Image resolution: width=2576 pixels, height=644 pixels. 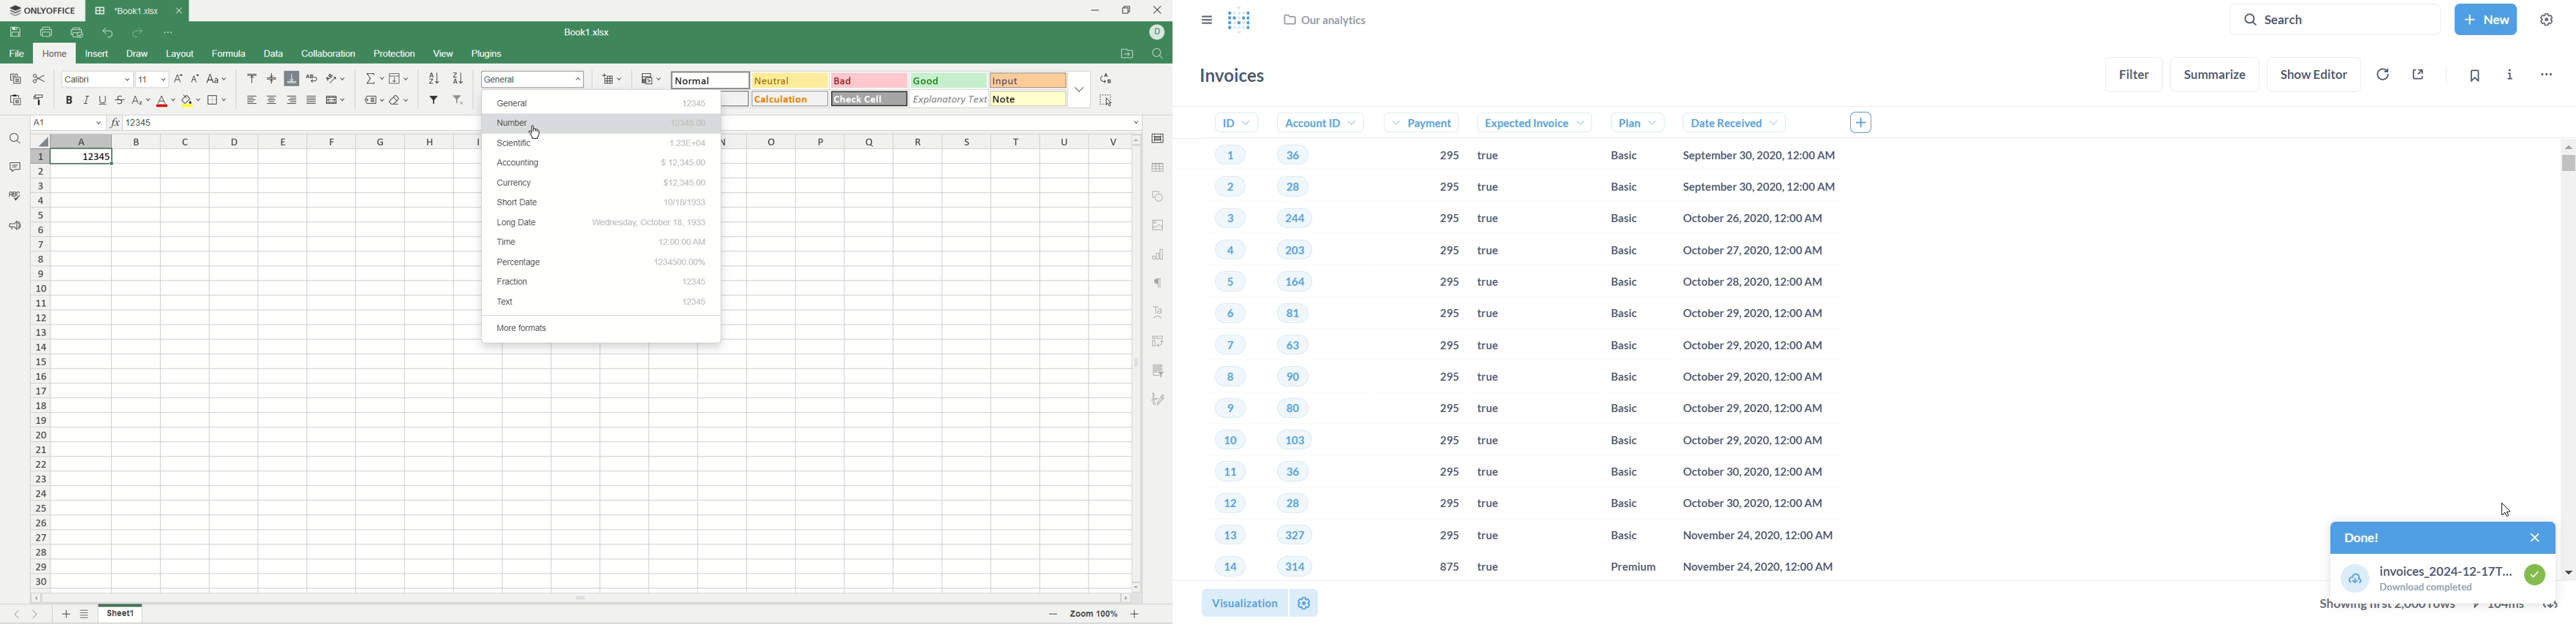 What do you see at coordinates (313, 100) in the screenshot?
I see `justified` at bounding box center [313, 100].